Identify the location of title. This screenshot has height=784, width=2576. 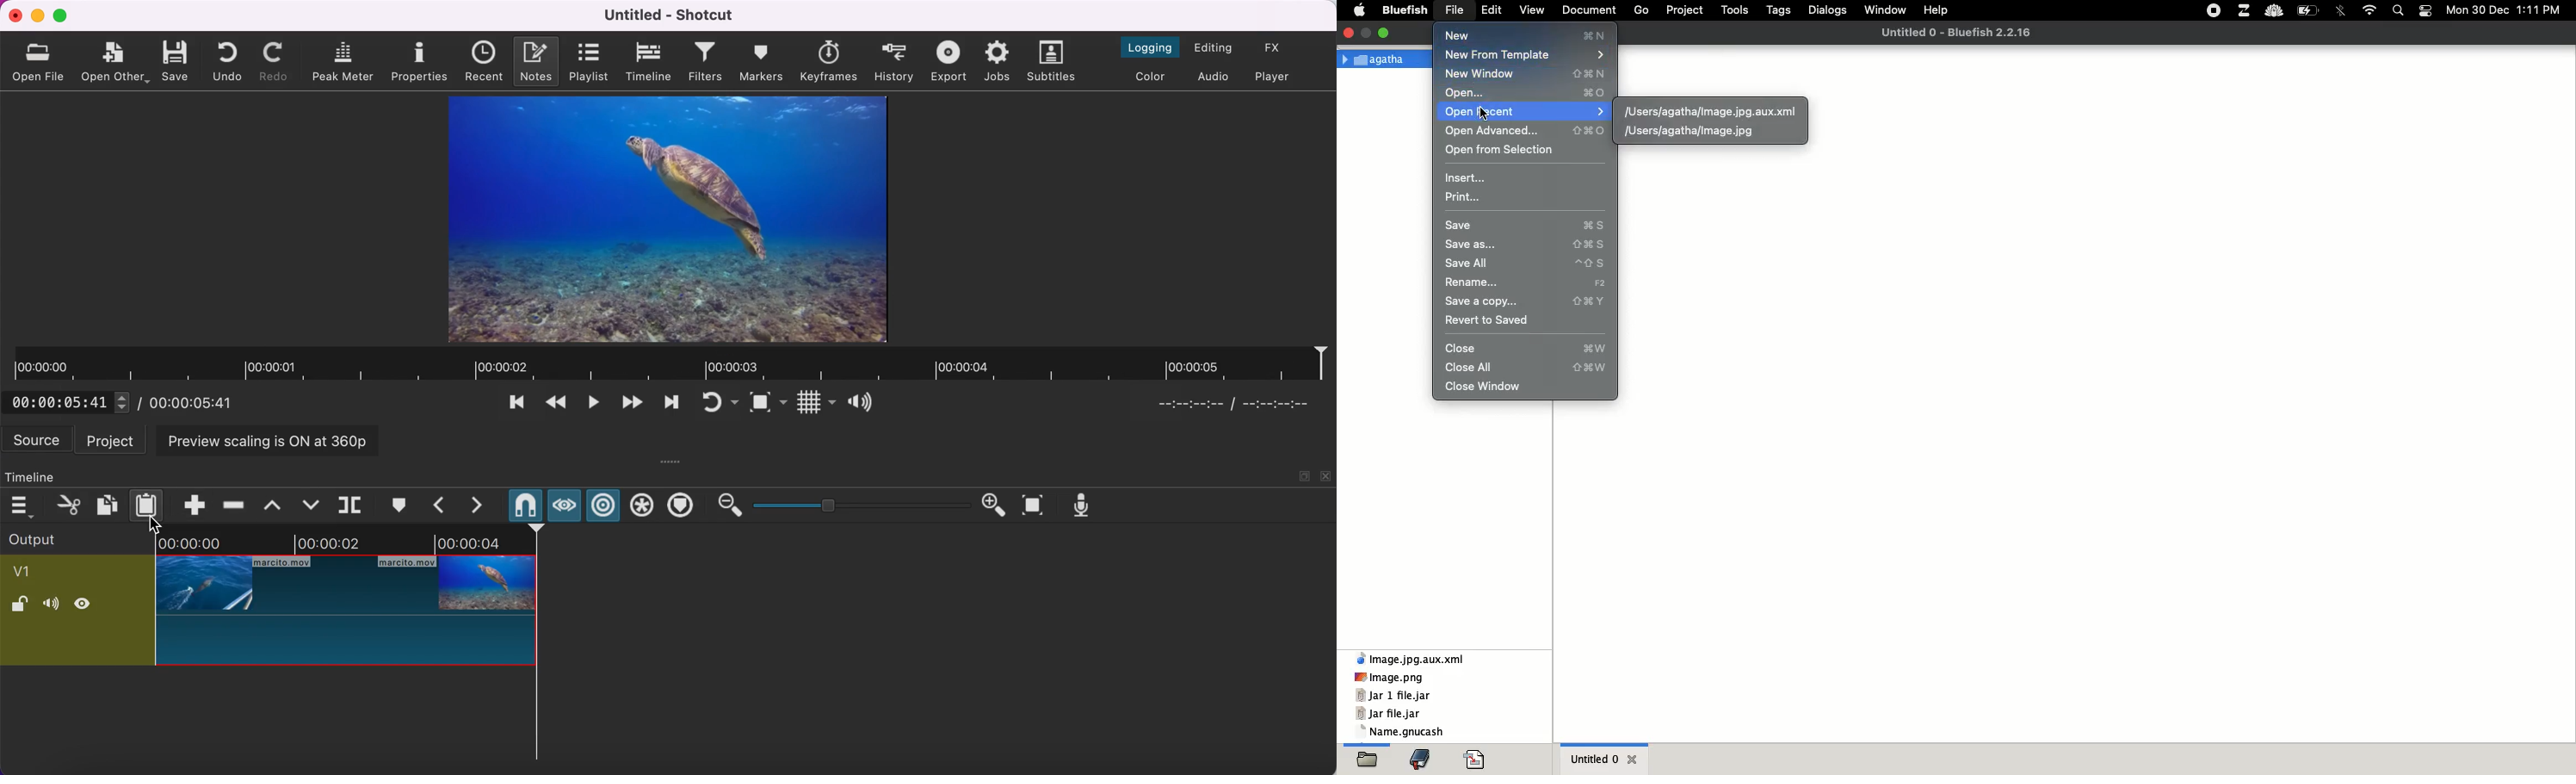
(676, 16).